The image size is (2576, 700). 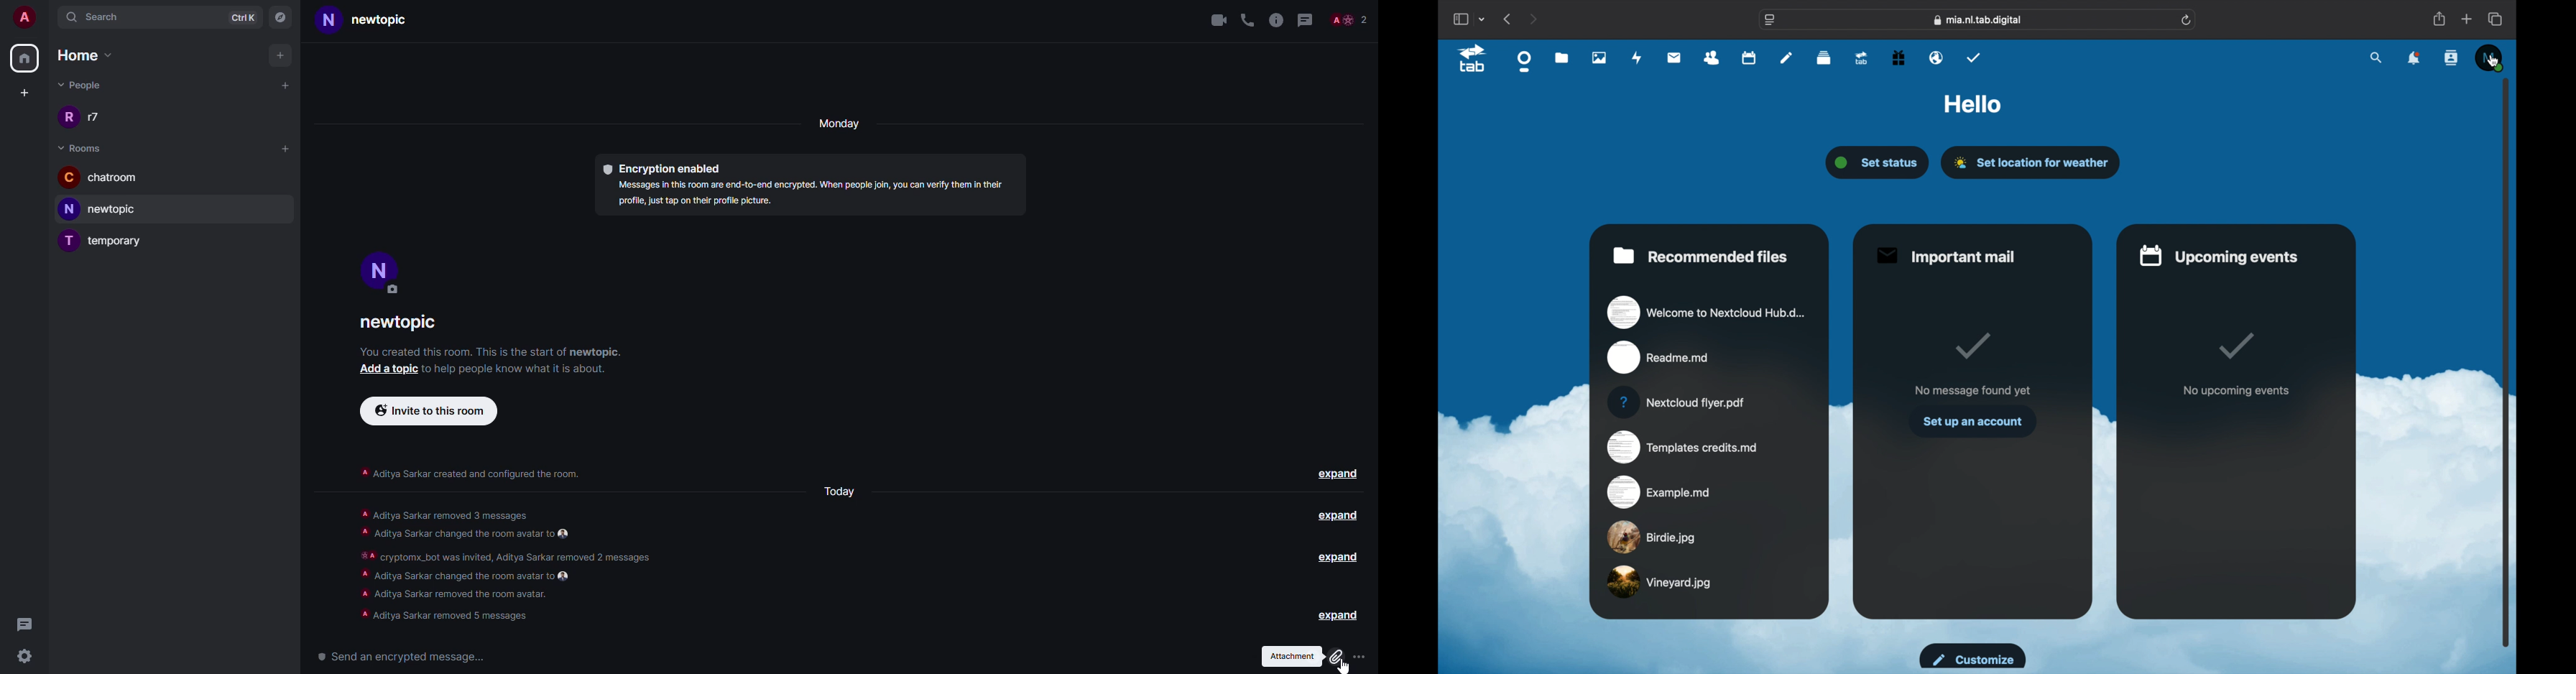 What do you see at coordinates (2507, 362) in the screenshot?
I see `scroll box` at bounding box center [2507, 362].